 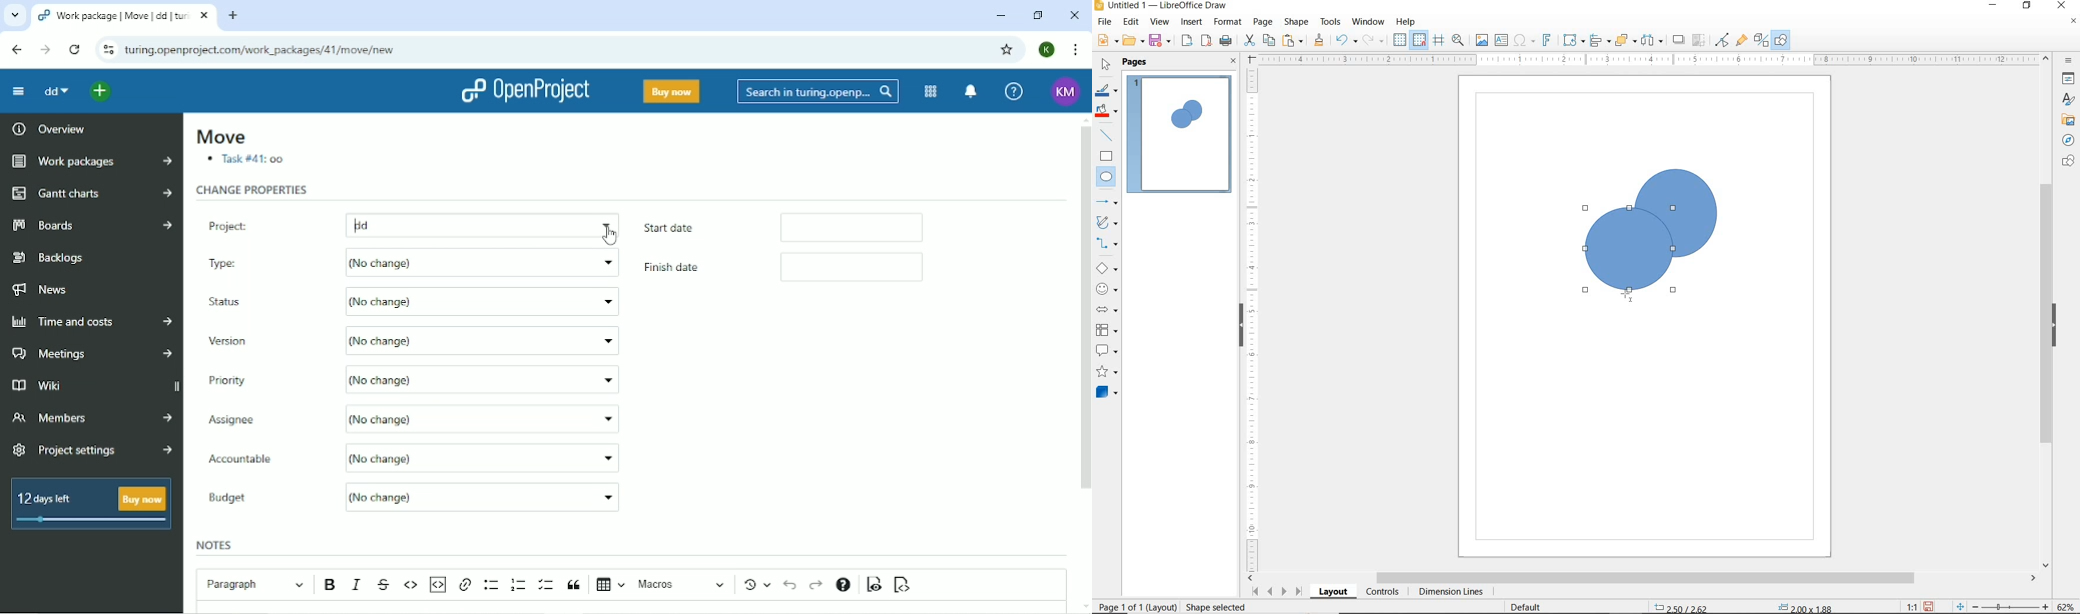 What do you see at coordinates (1642, 579) in the screenshot?
I see `SCROLLBAR` at bounding box center [1642, 579].